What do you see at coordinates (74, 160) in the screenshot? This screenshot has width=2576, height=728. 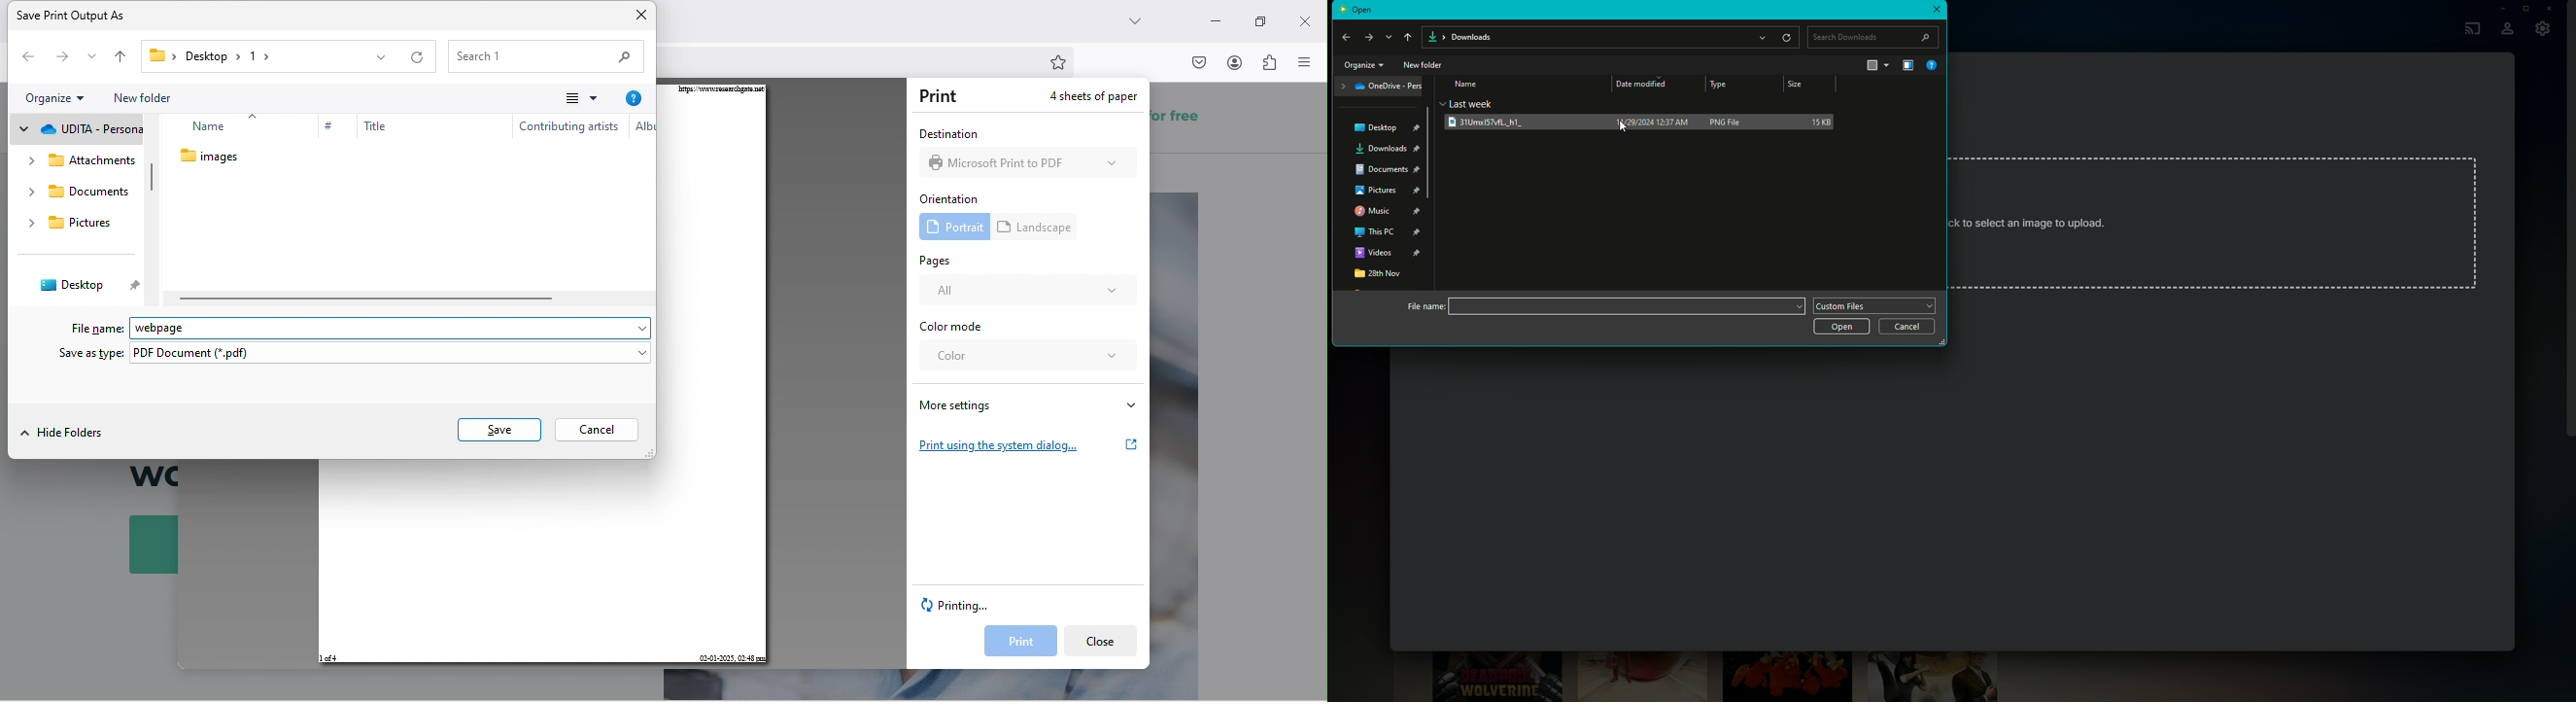 I see `udita personal` at bounding box center [74, 160].